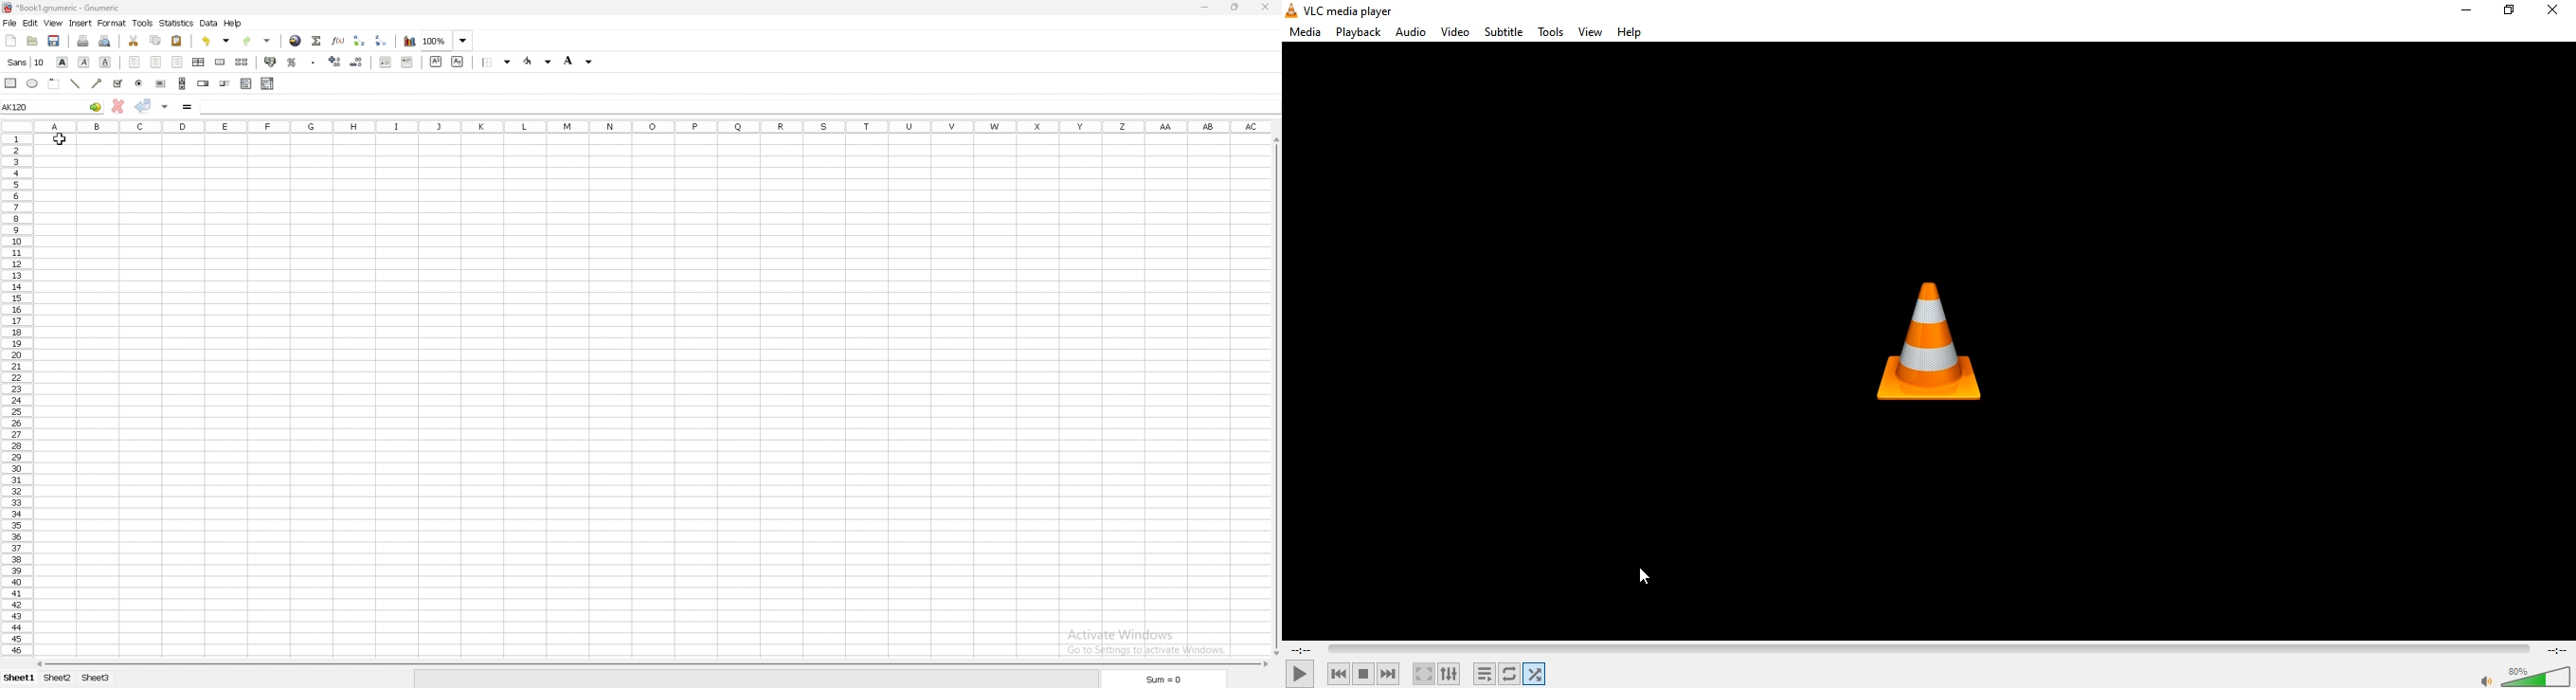 The width and height of the screenshot is (2576, 700). What do you see at coordinates (1234, 7) in the screenshot?
I see `resize` at bounding box center [1234, 7].